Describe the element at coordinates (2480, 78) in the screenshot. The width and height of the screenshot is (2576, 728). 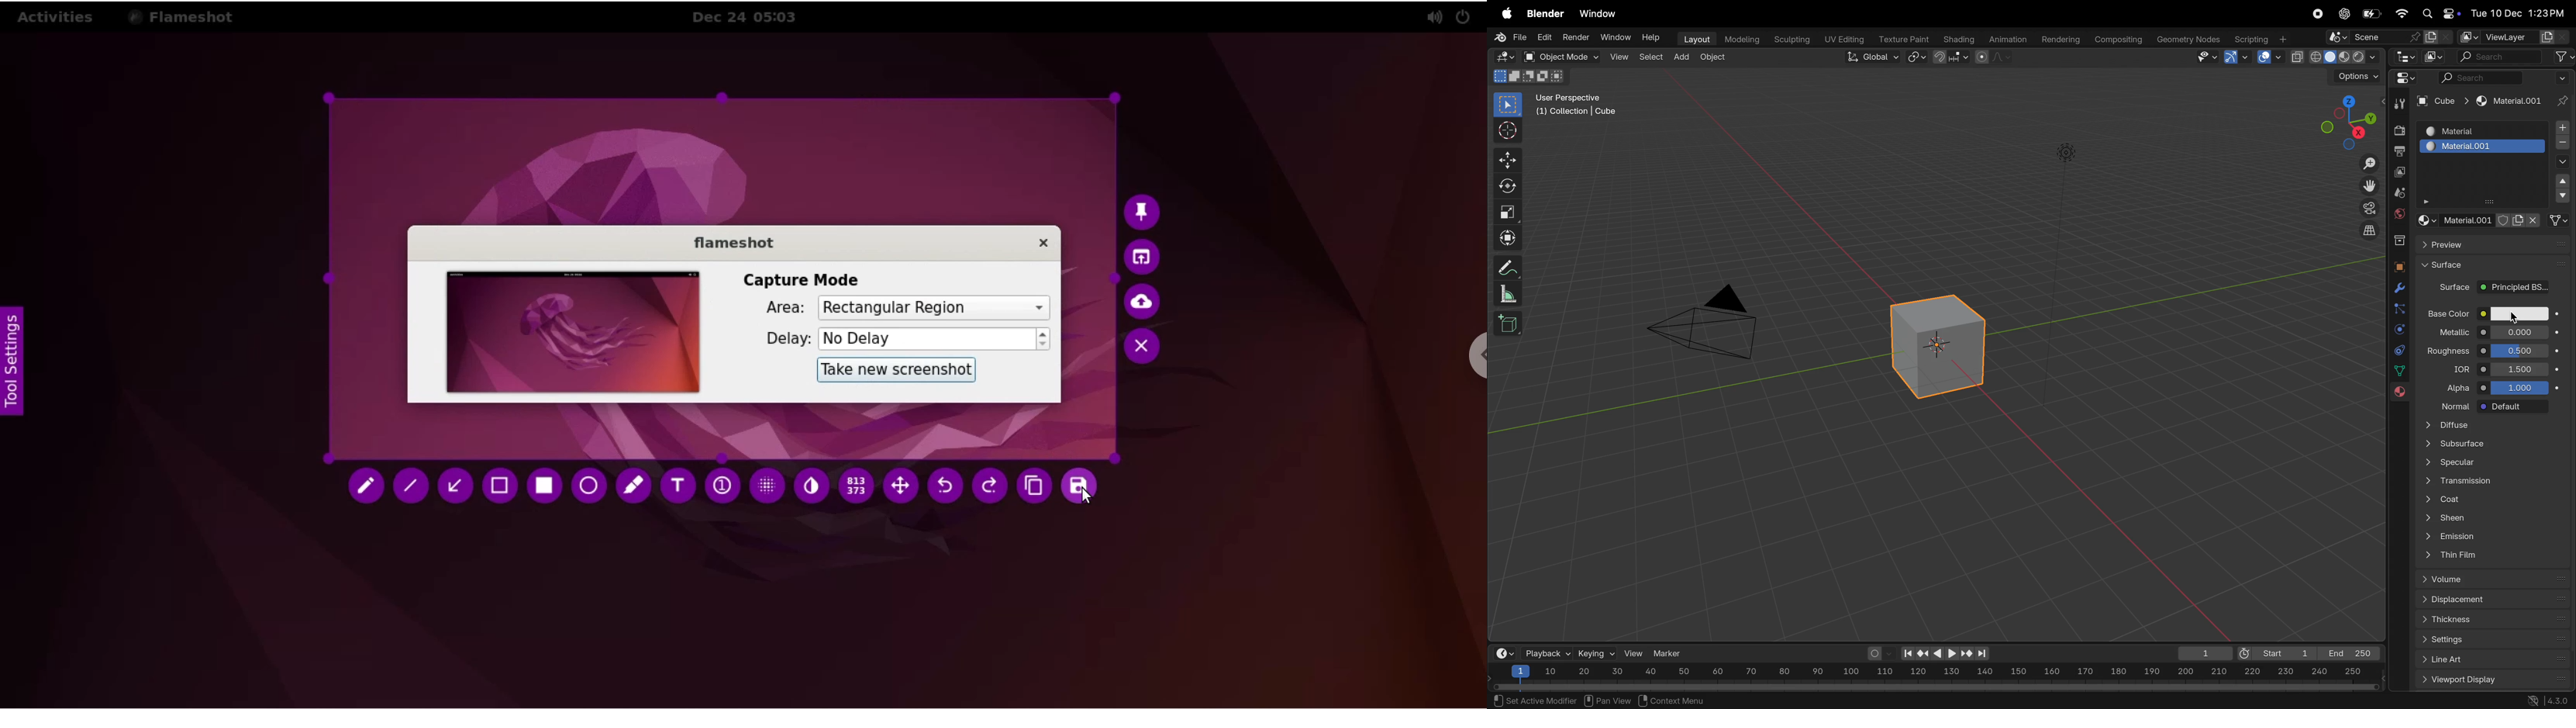
I see `Search` at that location.